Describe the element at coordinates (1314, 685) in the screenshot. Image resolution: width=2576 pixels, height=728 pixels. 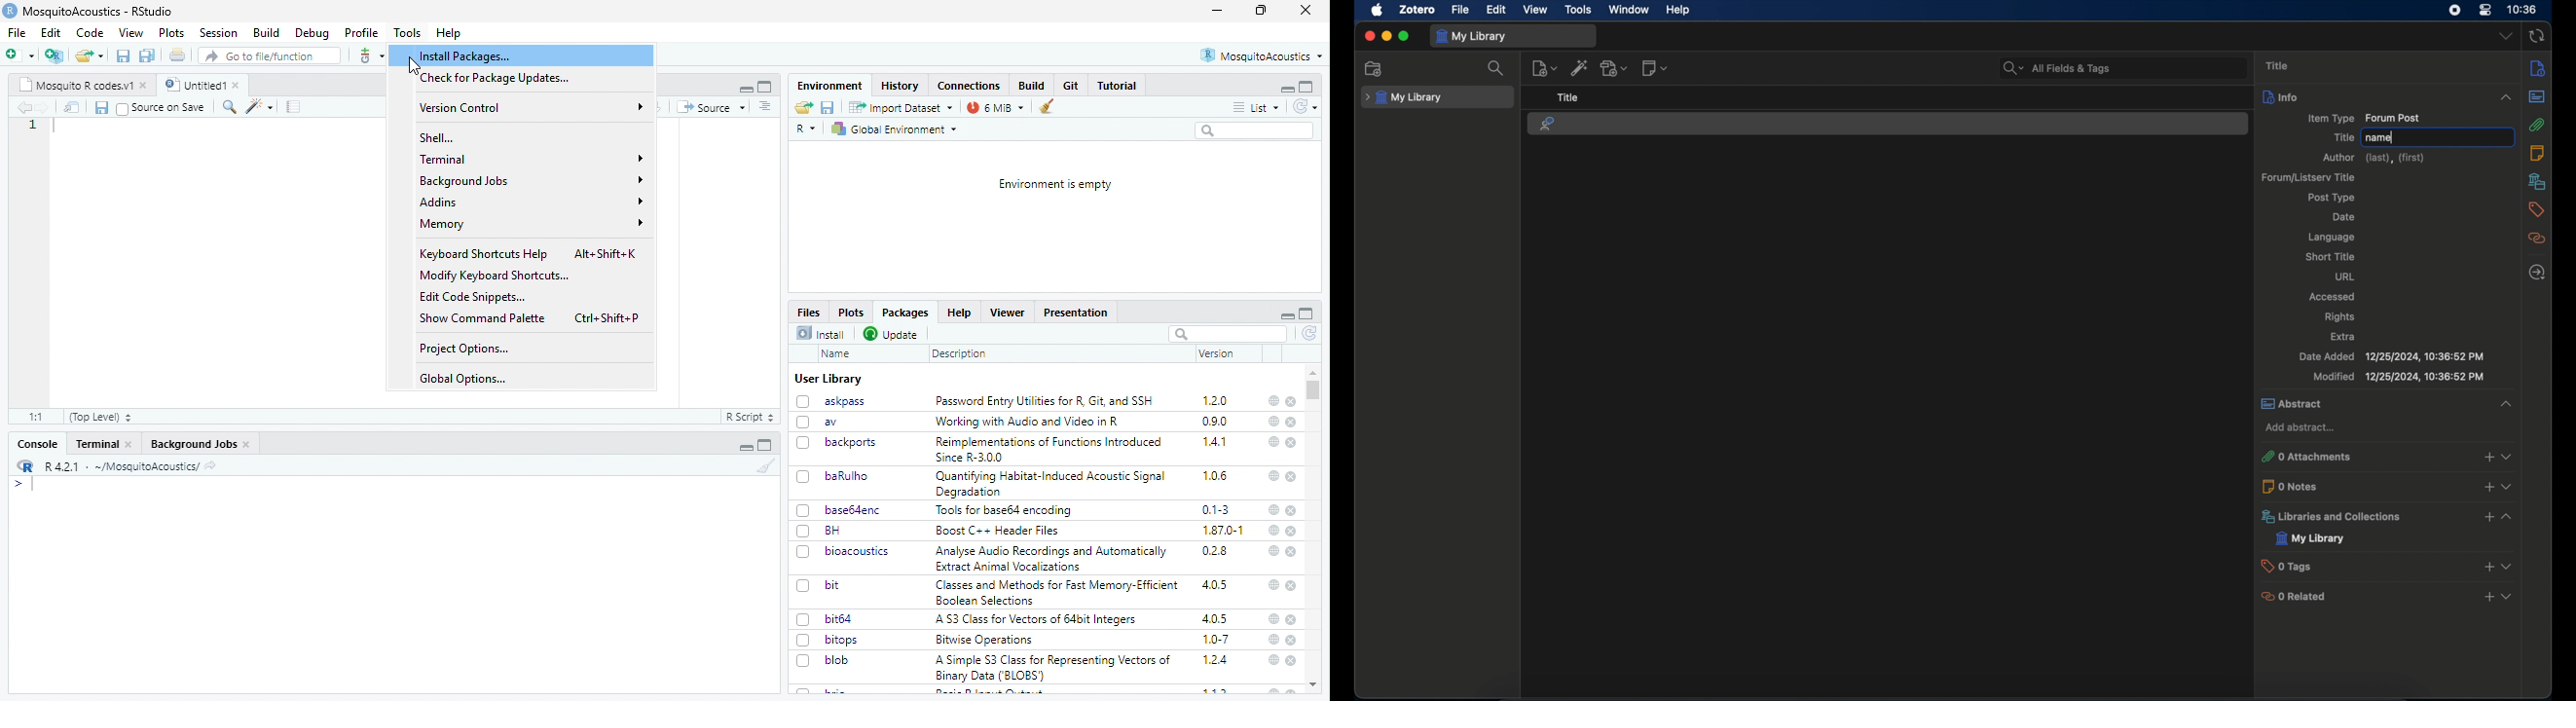
I see `scroll down` at that location.